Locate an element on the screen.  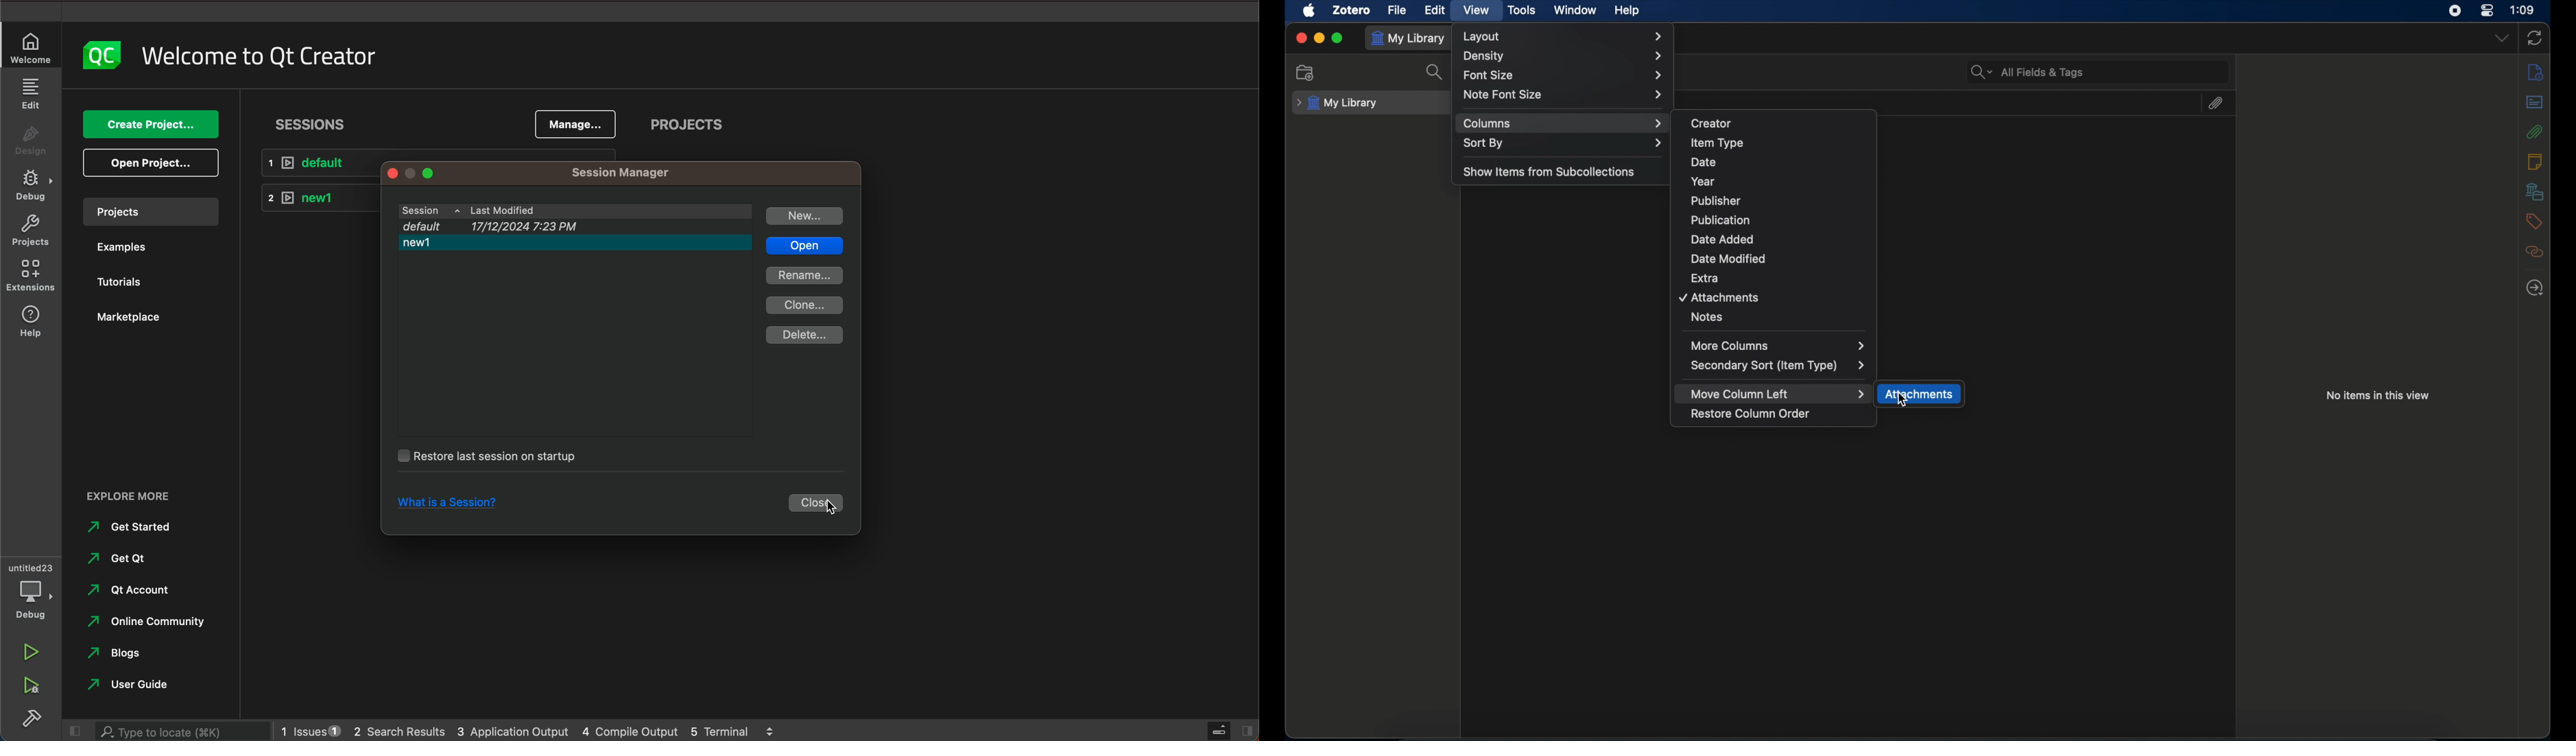
Restore last session on startup is located at coordinates (488, 457).